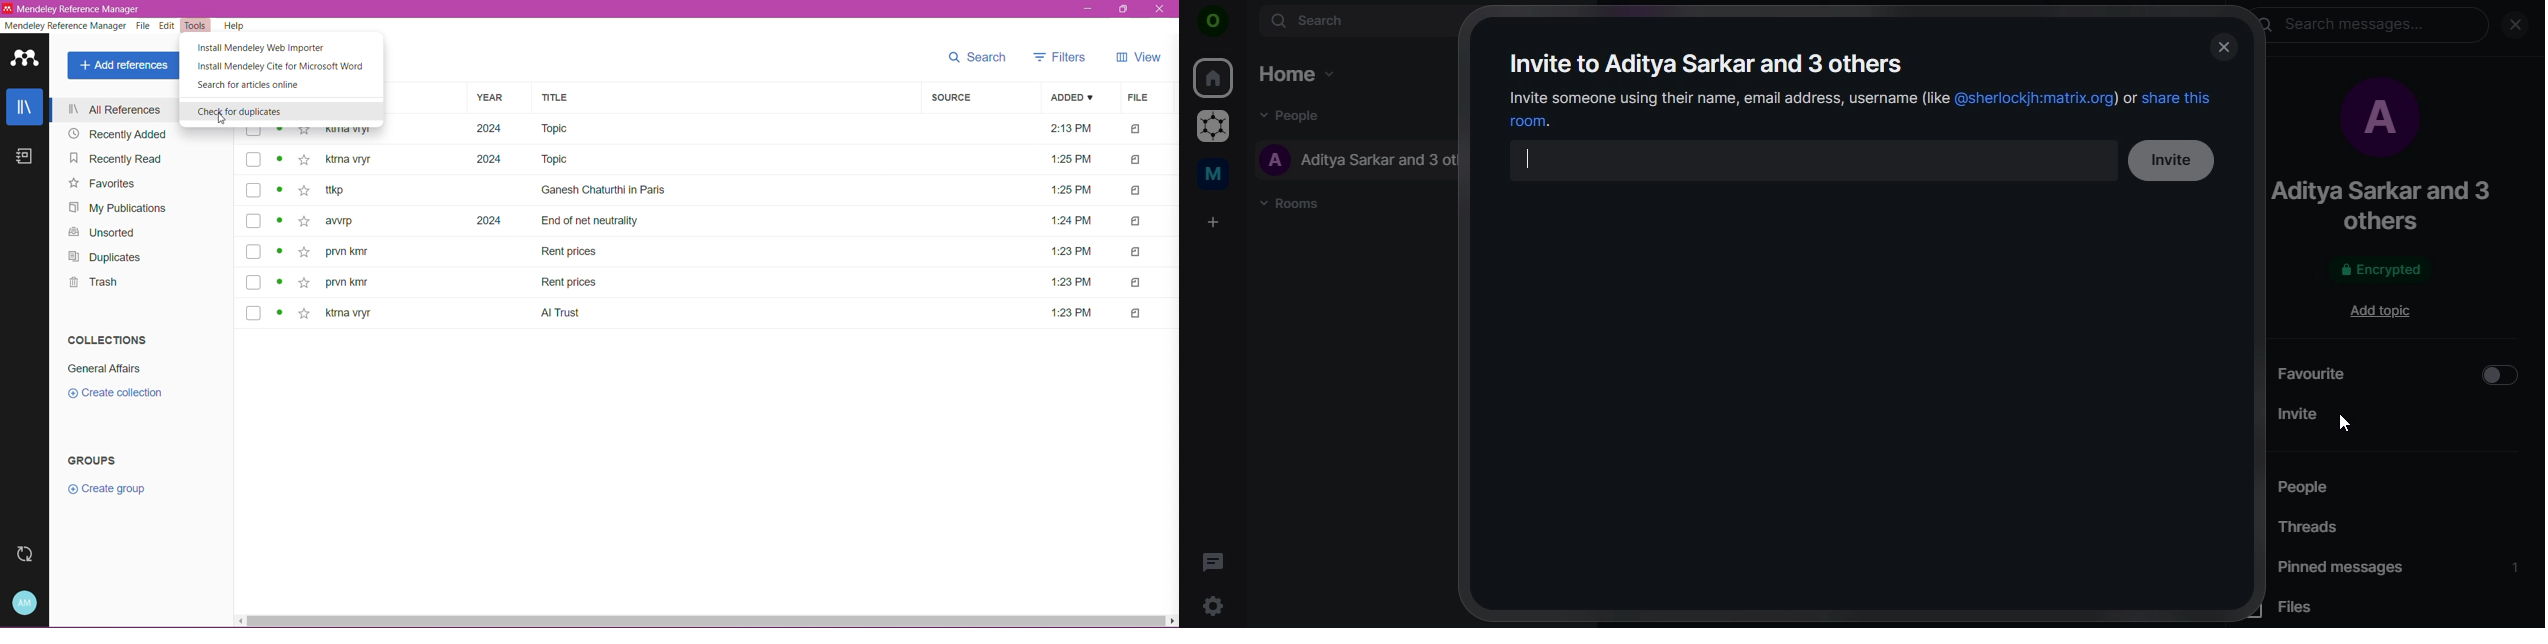 The height and width of the screenshot is (644, 2548). What do you see at coordinates (254, 313) in the screenshot?
I see `checkbox` at bounding box center [254, 313].